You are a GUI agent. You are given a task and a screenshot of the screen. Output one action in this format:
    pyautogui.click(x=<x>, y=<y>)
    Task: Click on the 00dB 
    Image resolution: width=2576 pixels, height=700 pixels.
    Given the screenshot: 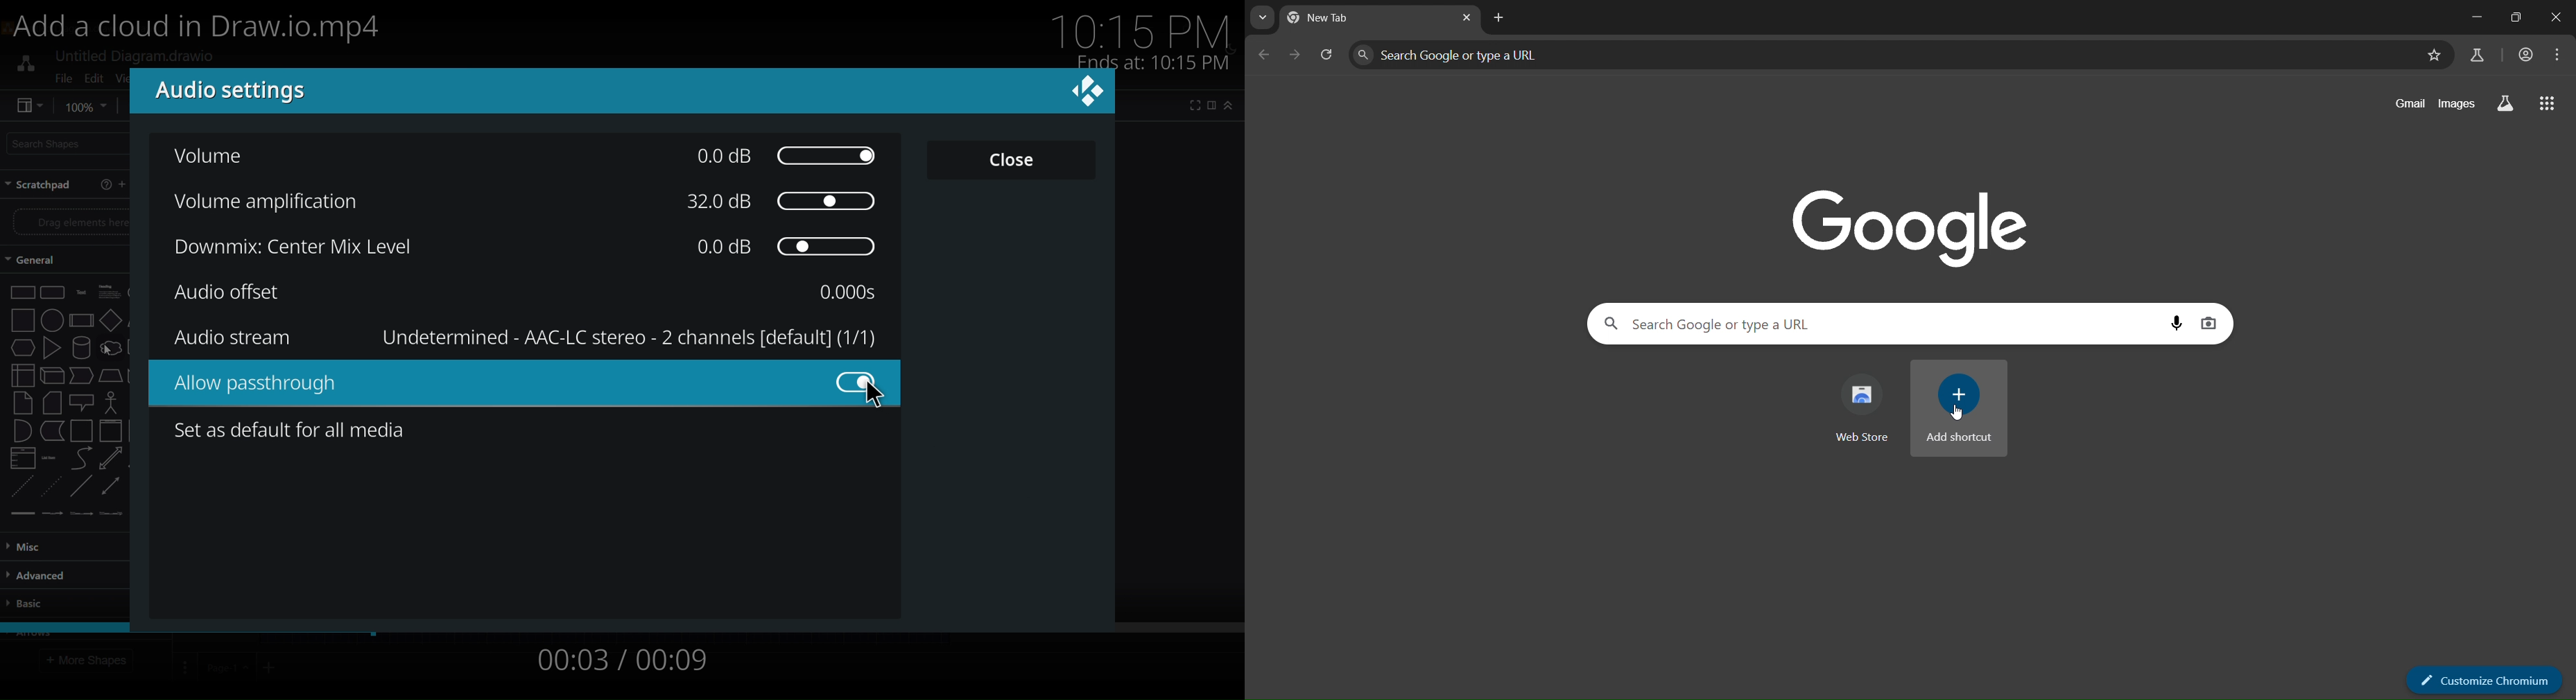 What is the action you would take?
    pyautogui.click(x=785, y=155)
    